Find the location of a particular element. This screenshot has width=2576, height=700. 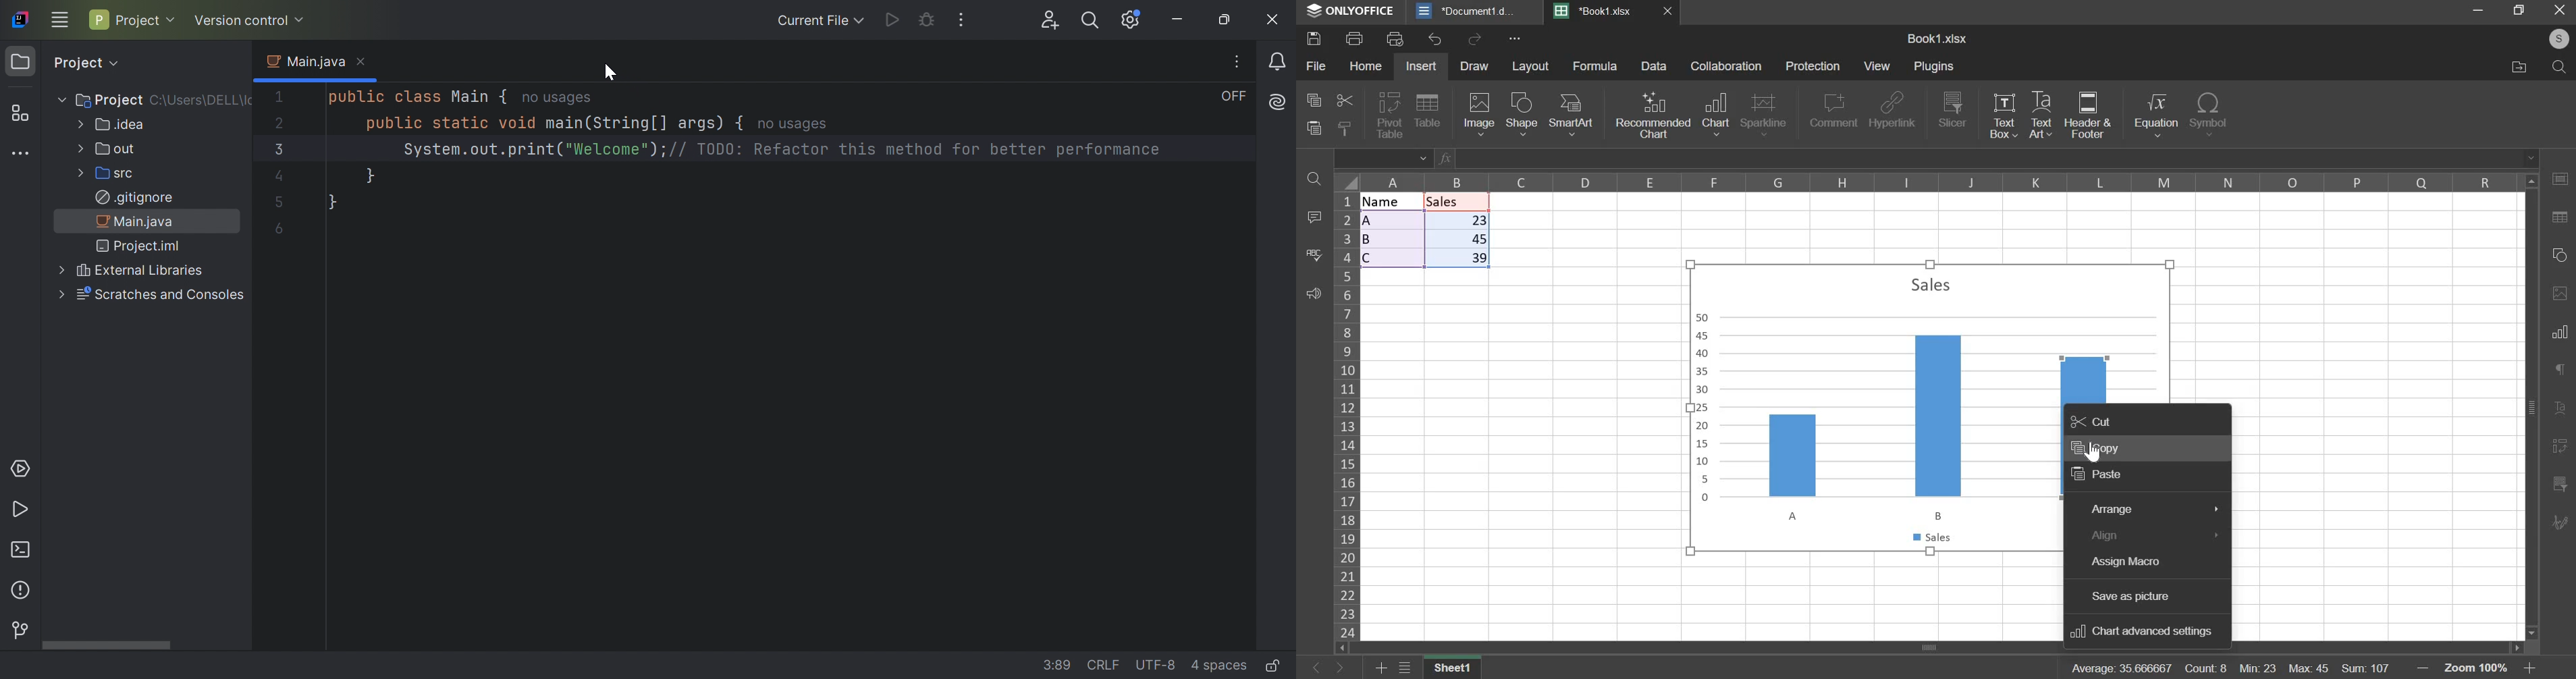

chart advanced settings is located at coordinates (2149, 631).